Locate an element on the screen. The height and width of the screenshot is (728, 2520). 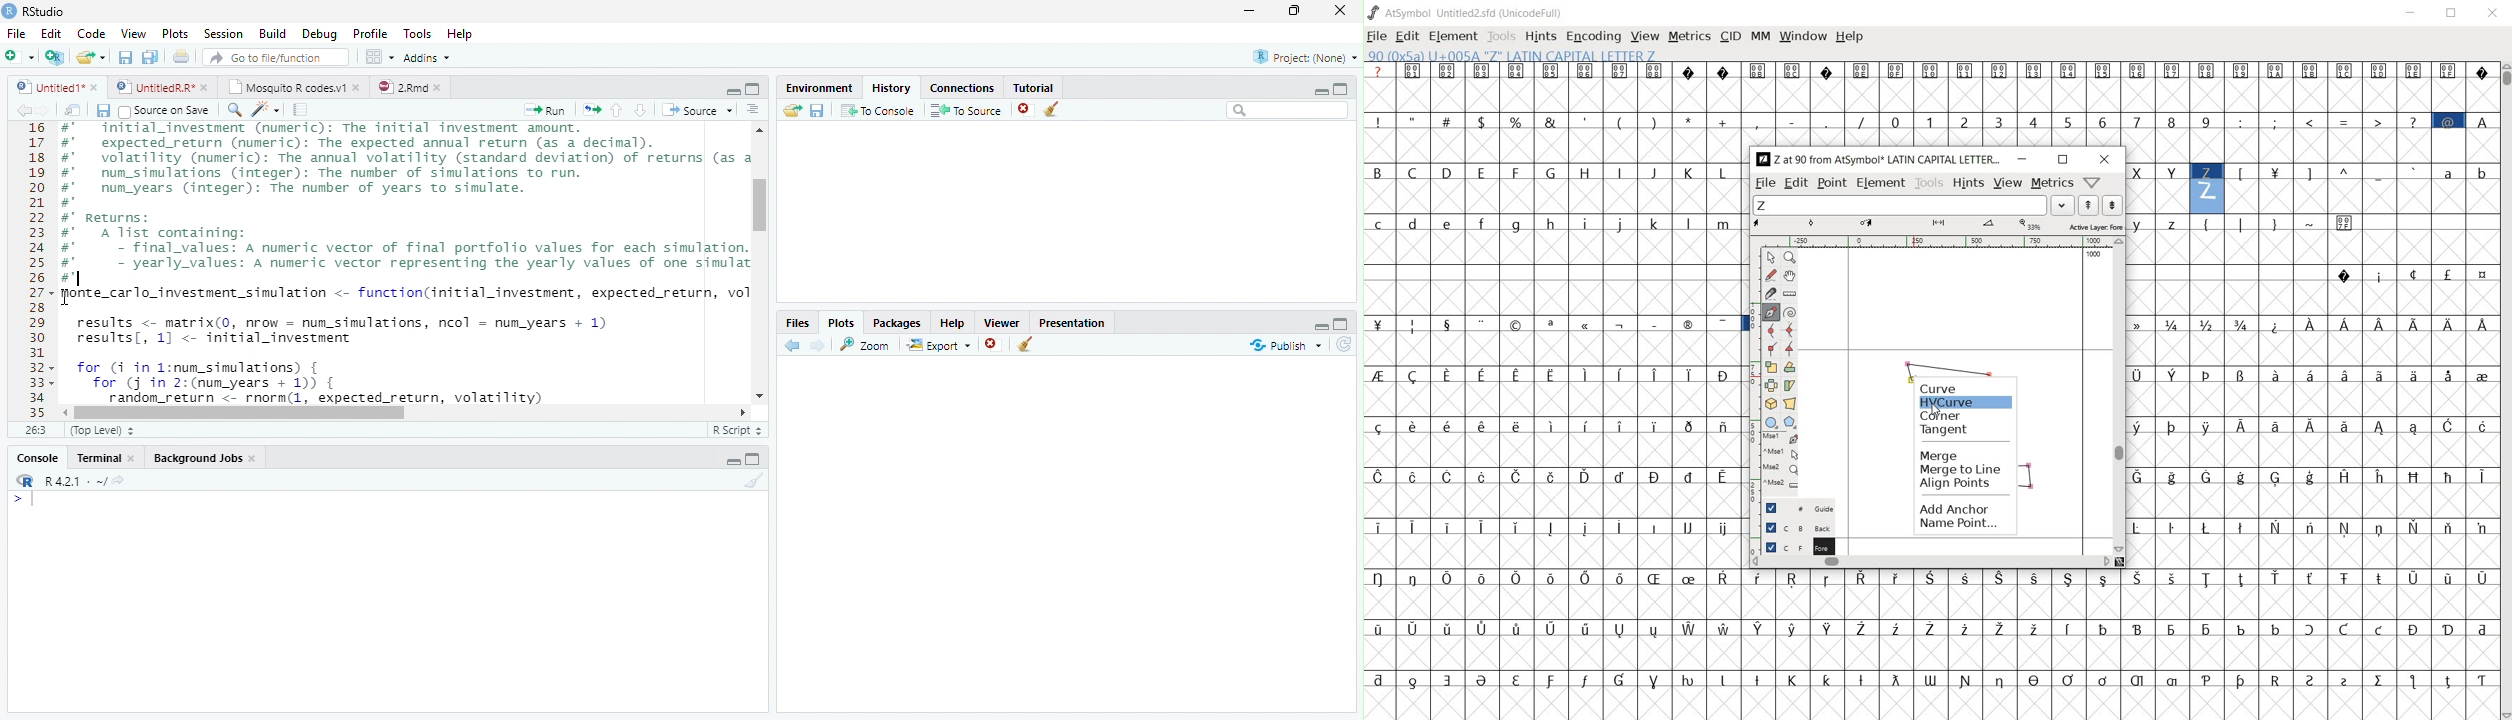
Z at 90 from AtSymbol* LATIN CAPITAL LETTER... is located at coordinates (1878, 160).